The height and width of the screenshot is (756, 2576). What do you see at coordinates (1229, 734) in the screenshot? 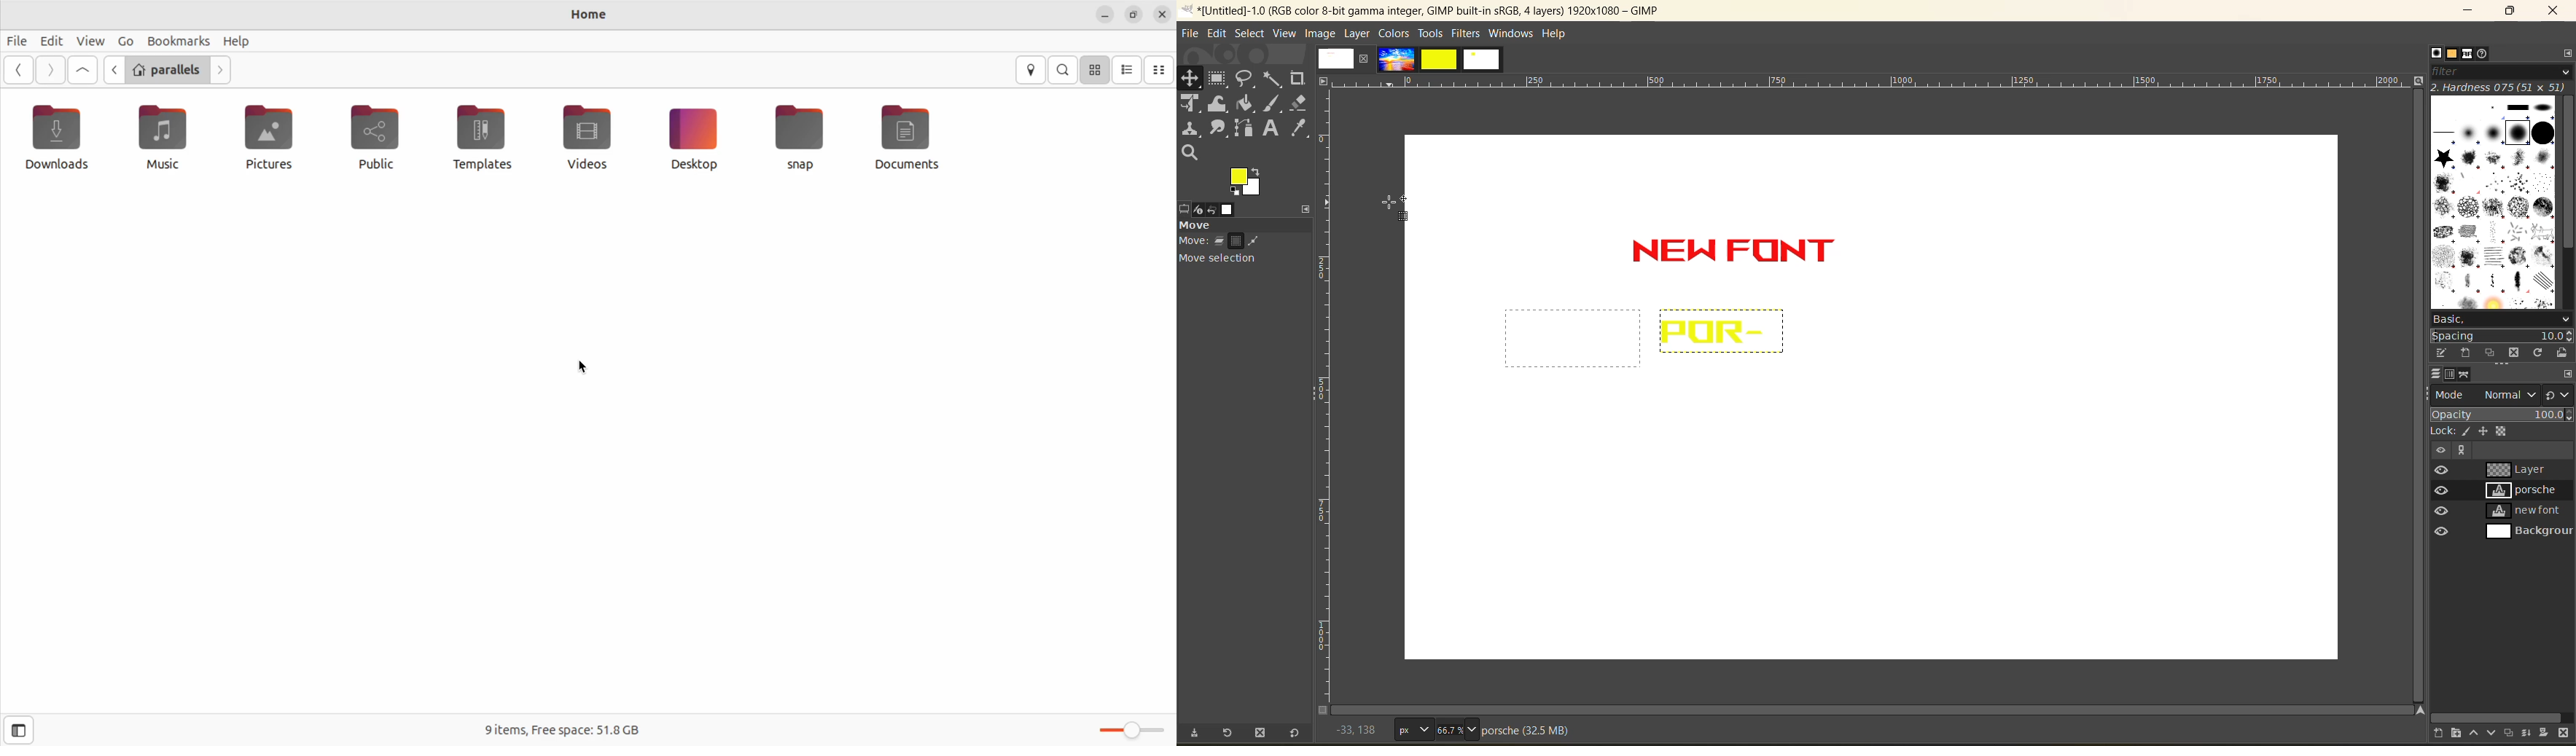
I see `restore tool preset` at bounding box center [1229, 734].